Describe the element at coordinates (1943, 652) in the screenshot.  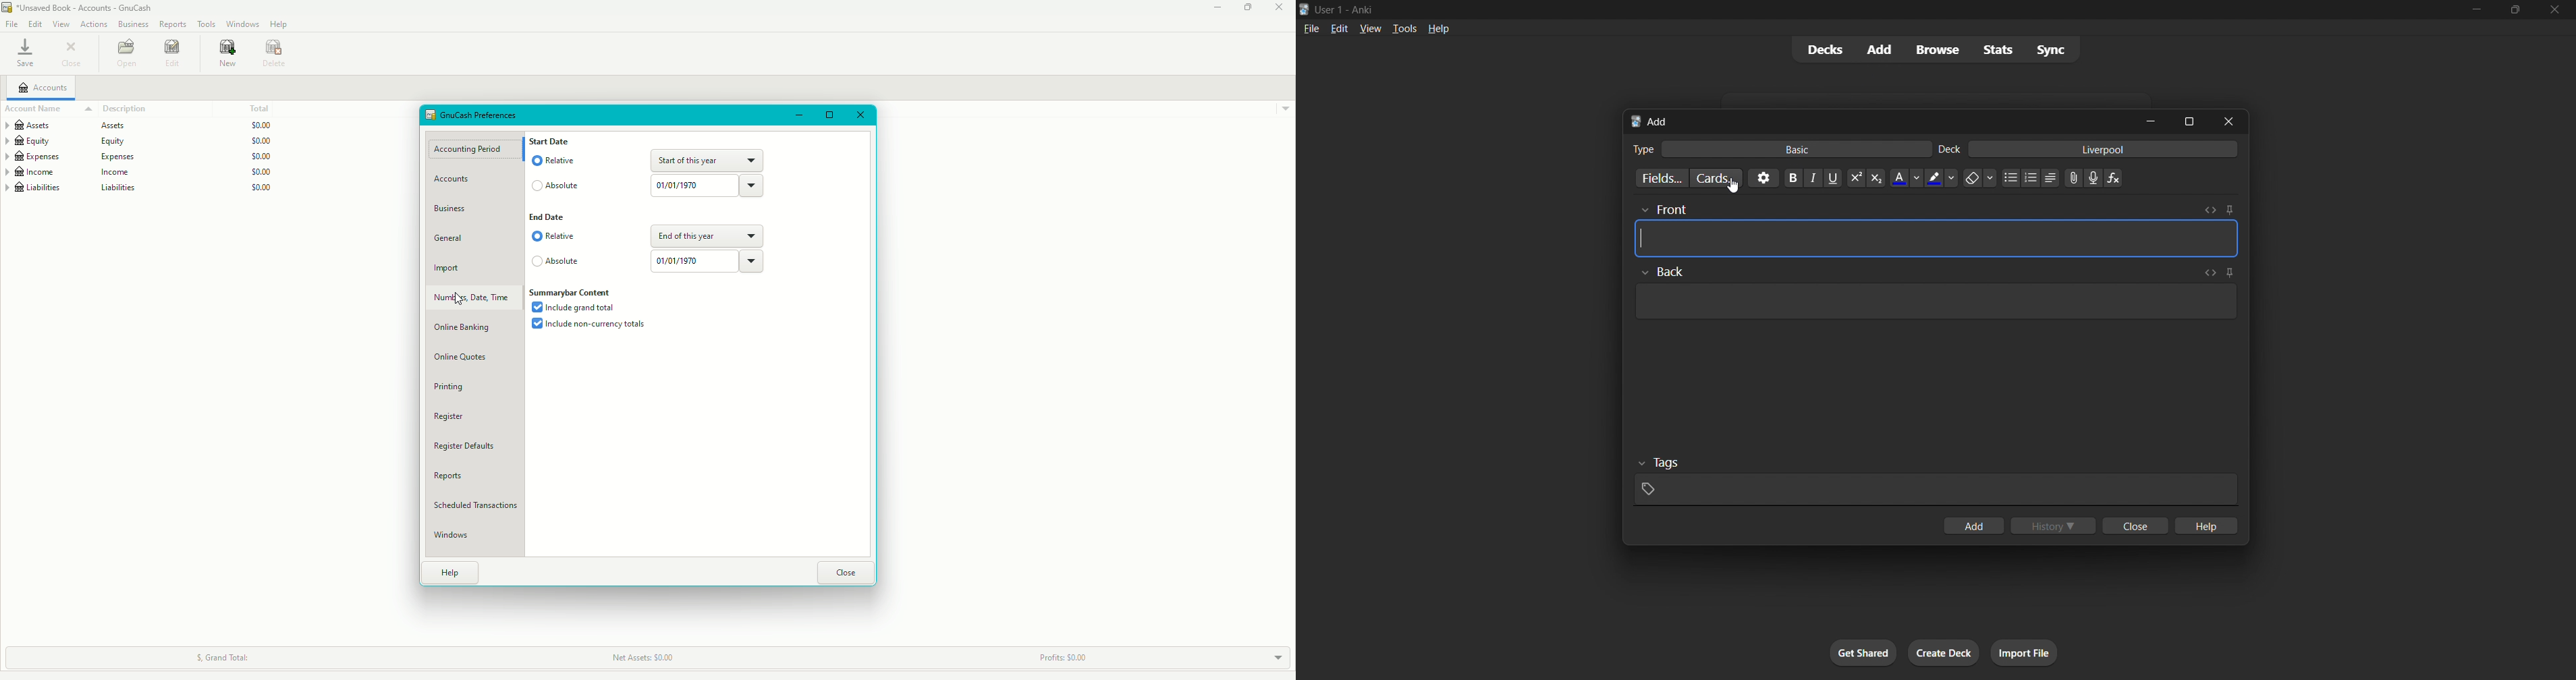
I see ` create deck` at that location.